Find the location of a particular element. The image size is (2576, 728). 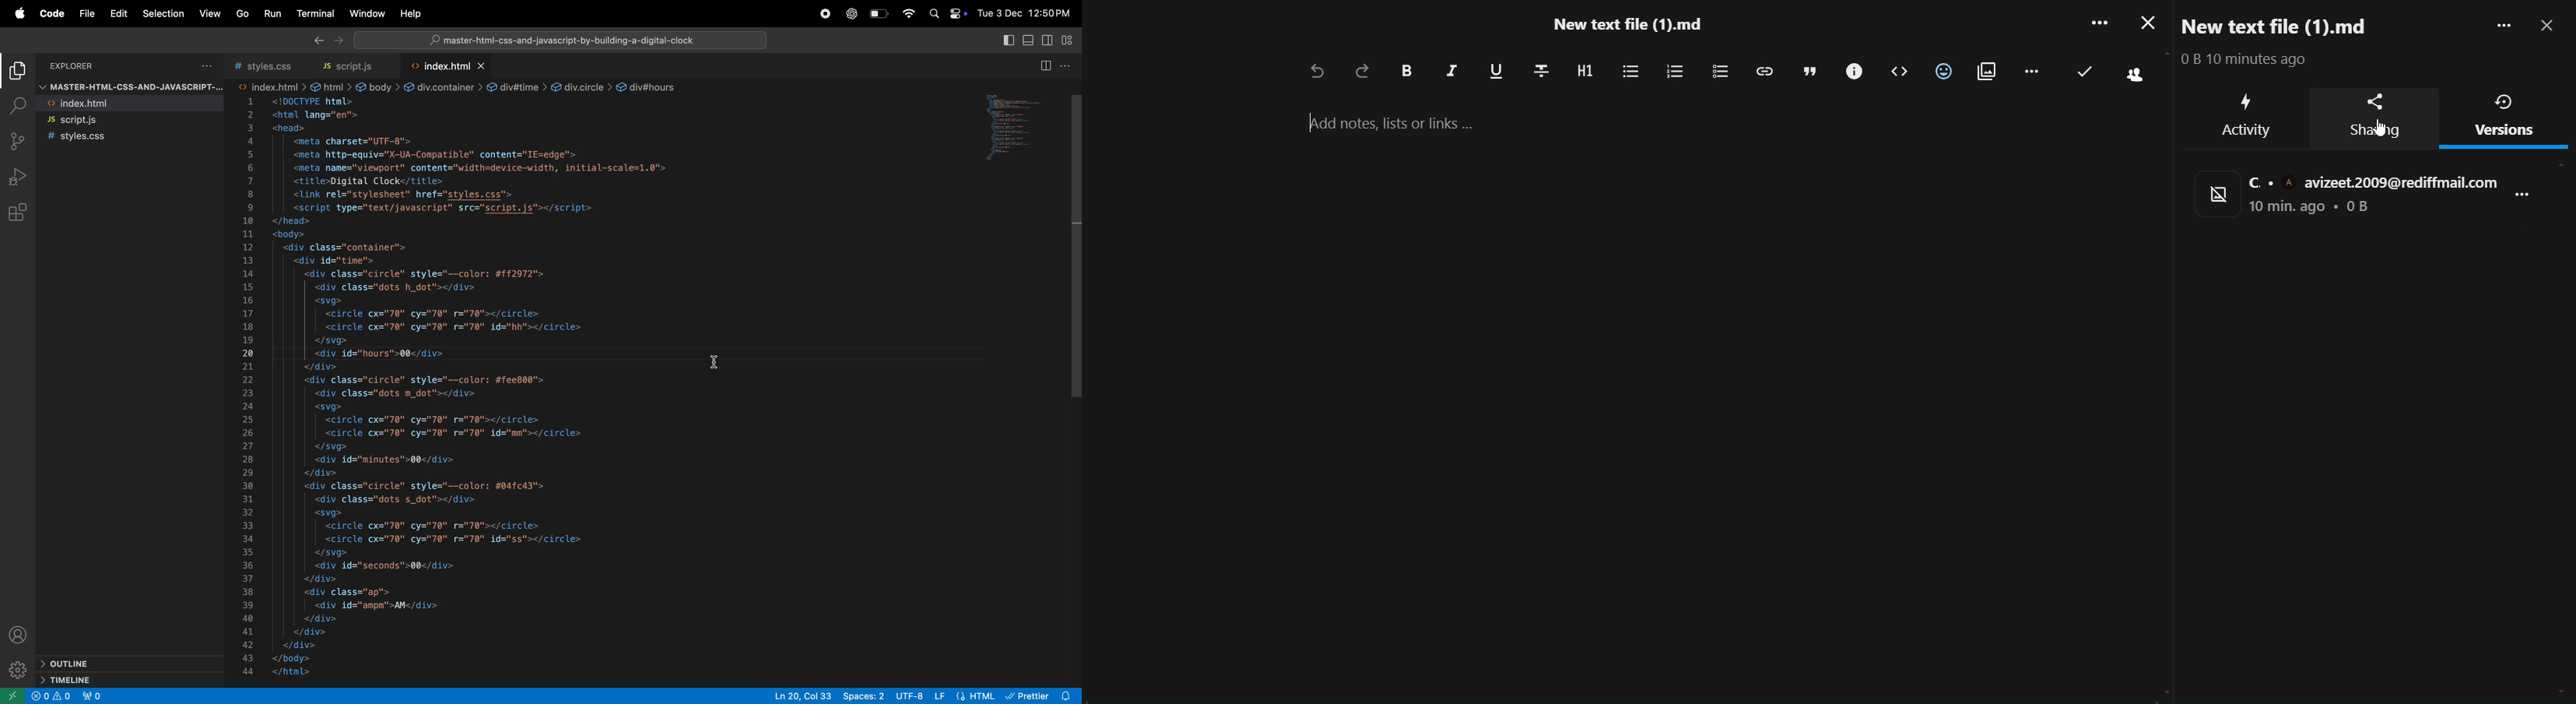

explorer is located at coordinates (74, 66).